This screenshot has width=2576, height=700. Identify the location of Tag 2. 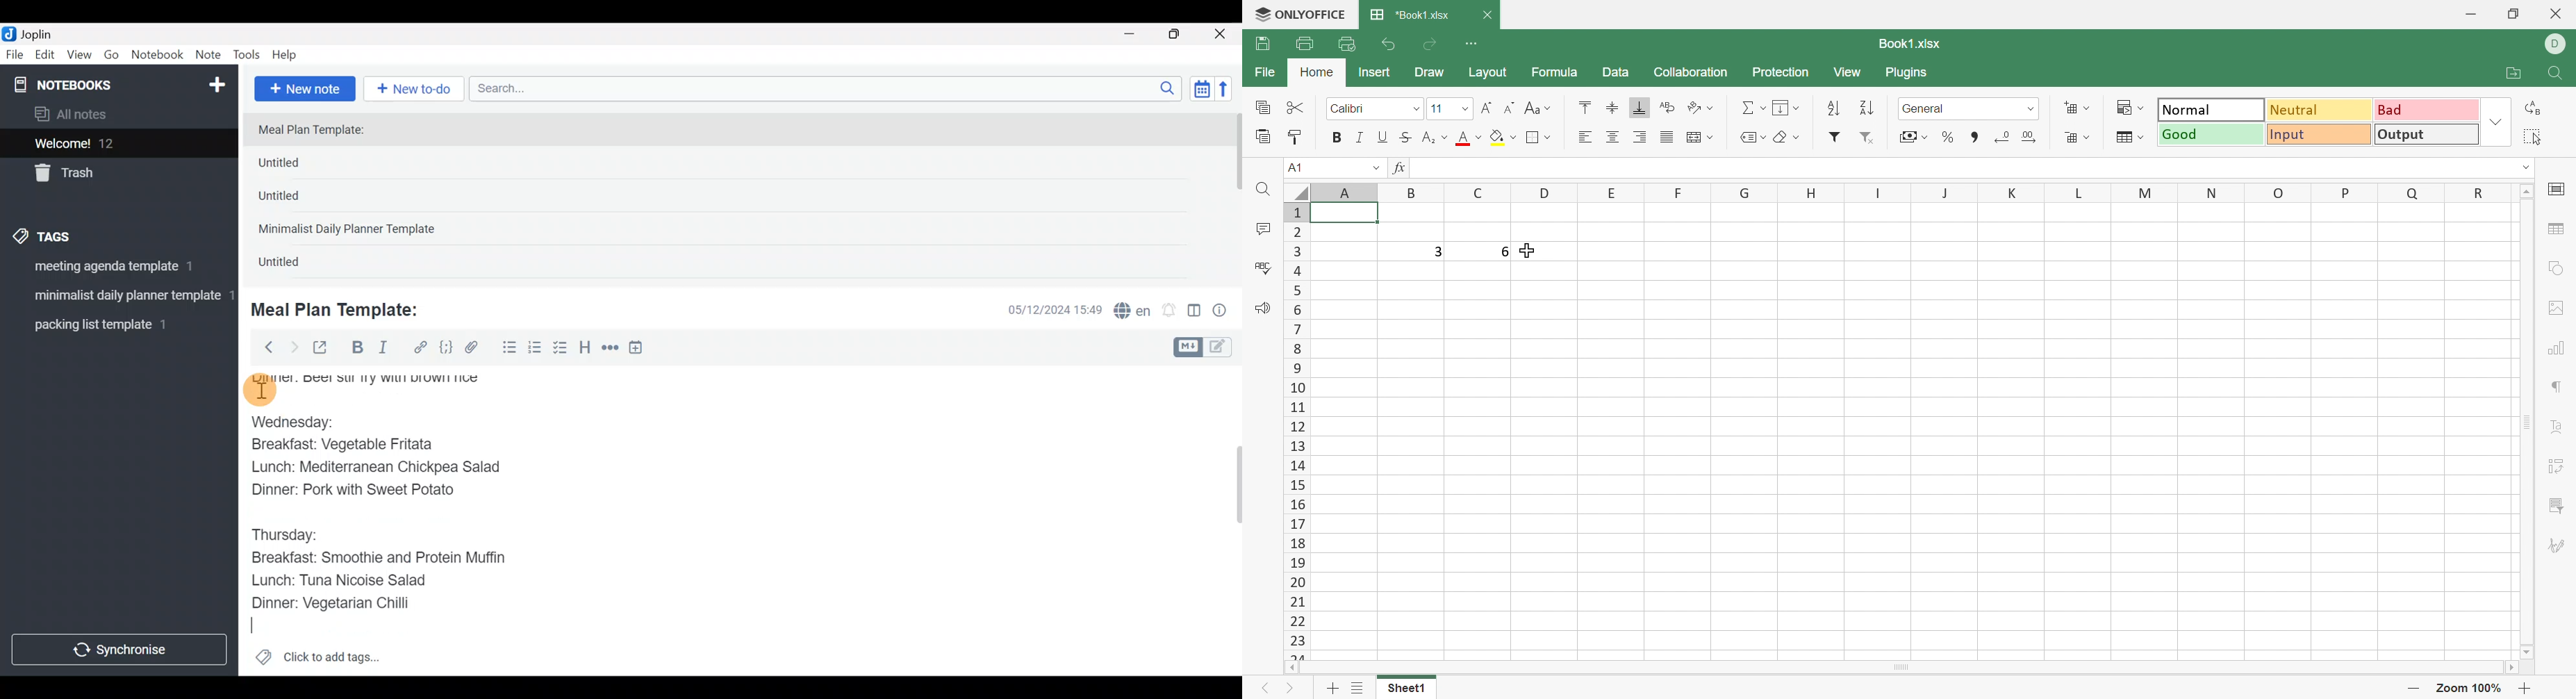
(118, 297).